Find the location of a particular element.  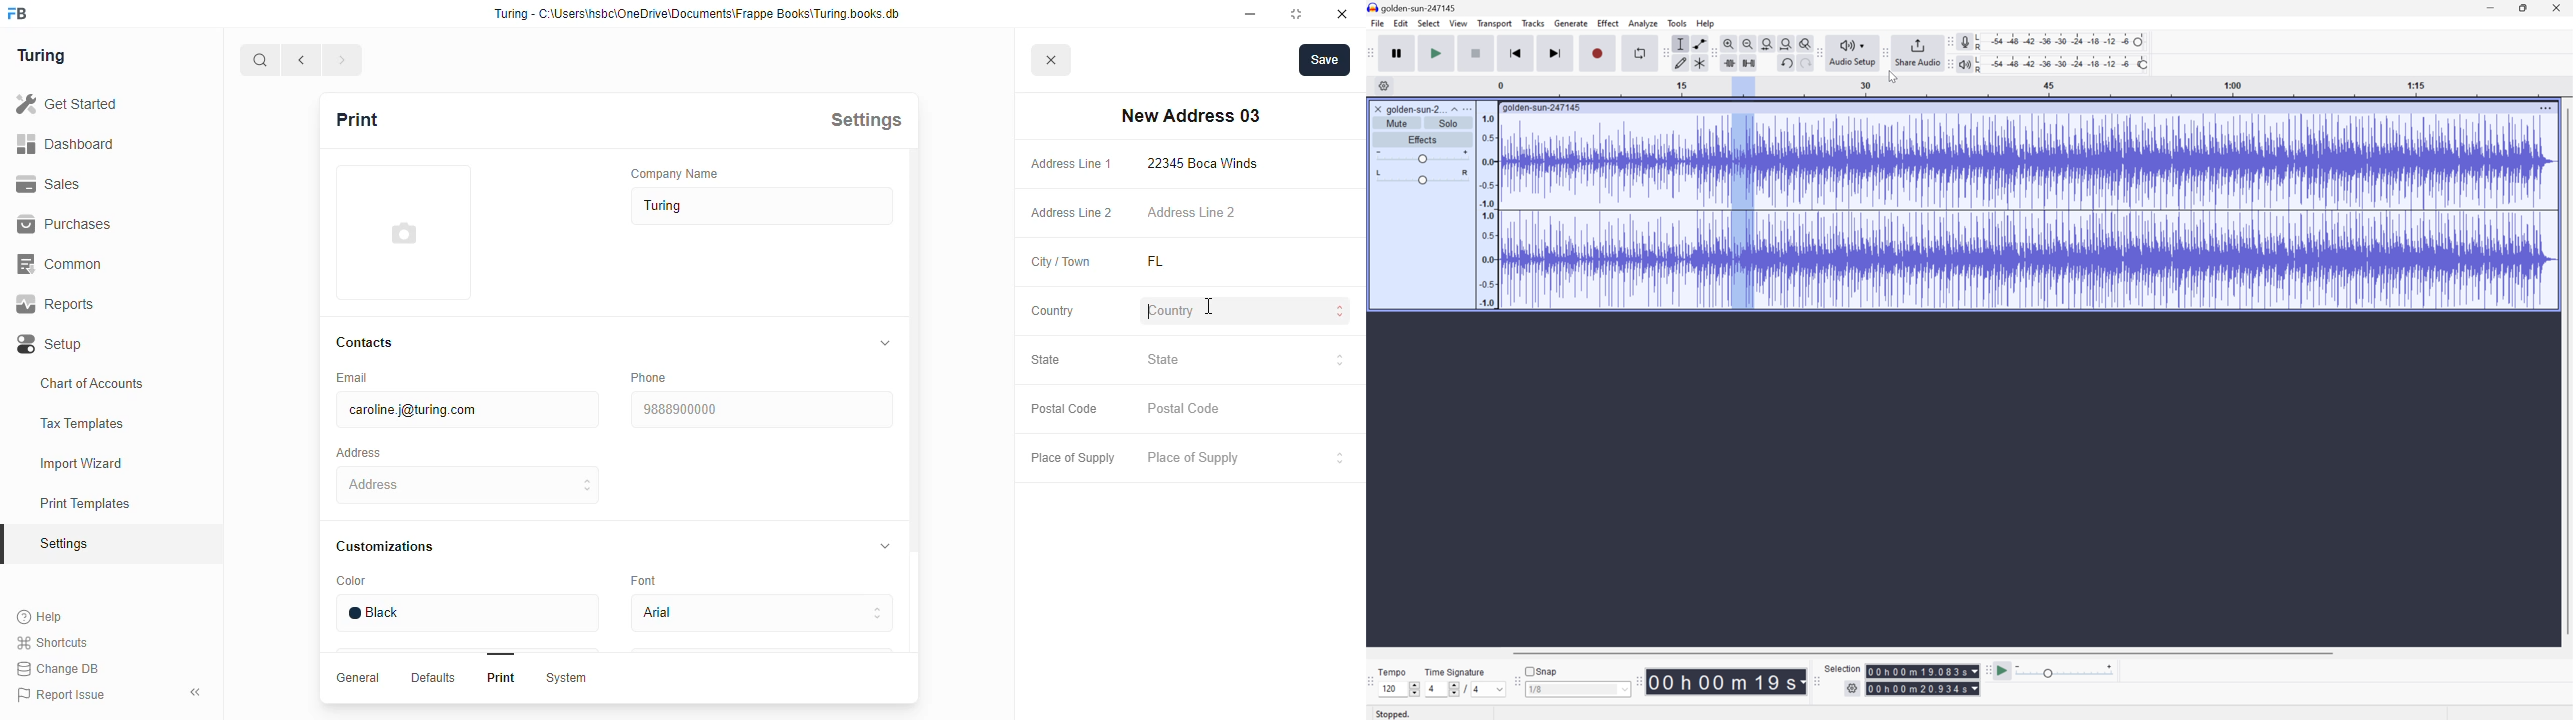

country is located at coordinates (1053, 311).